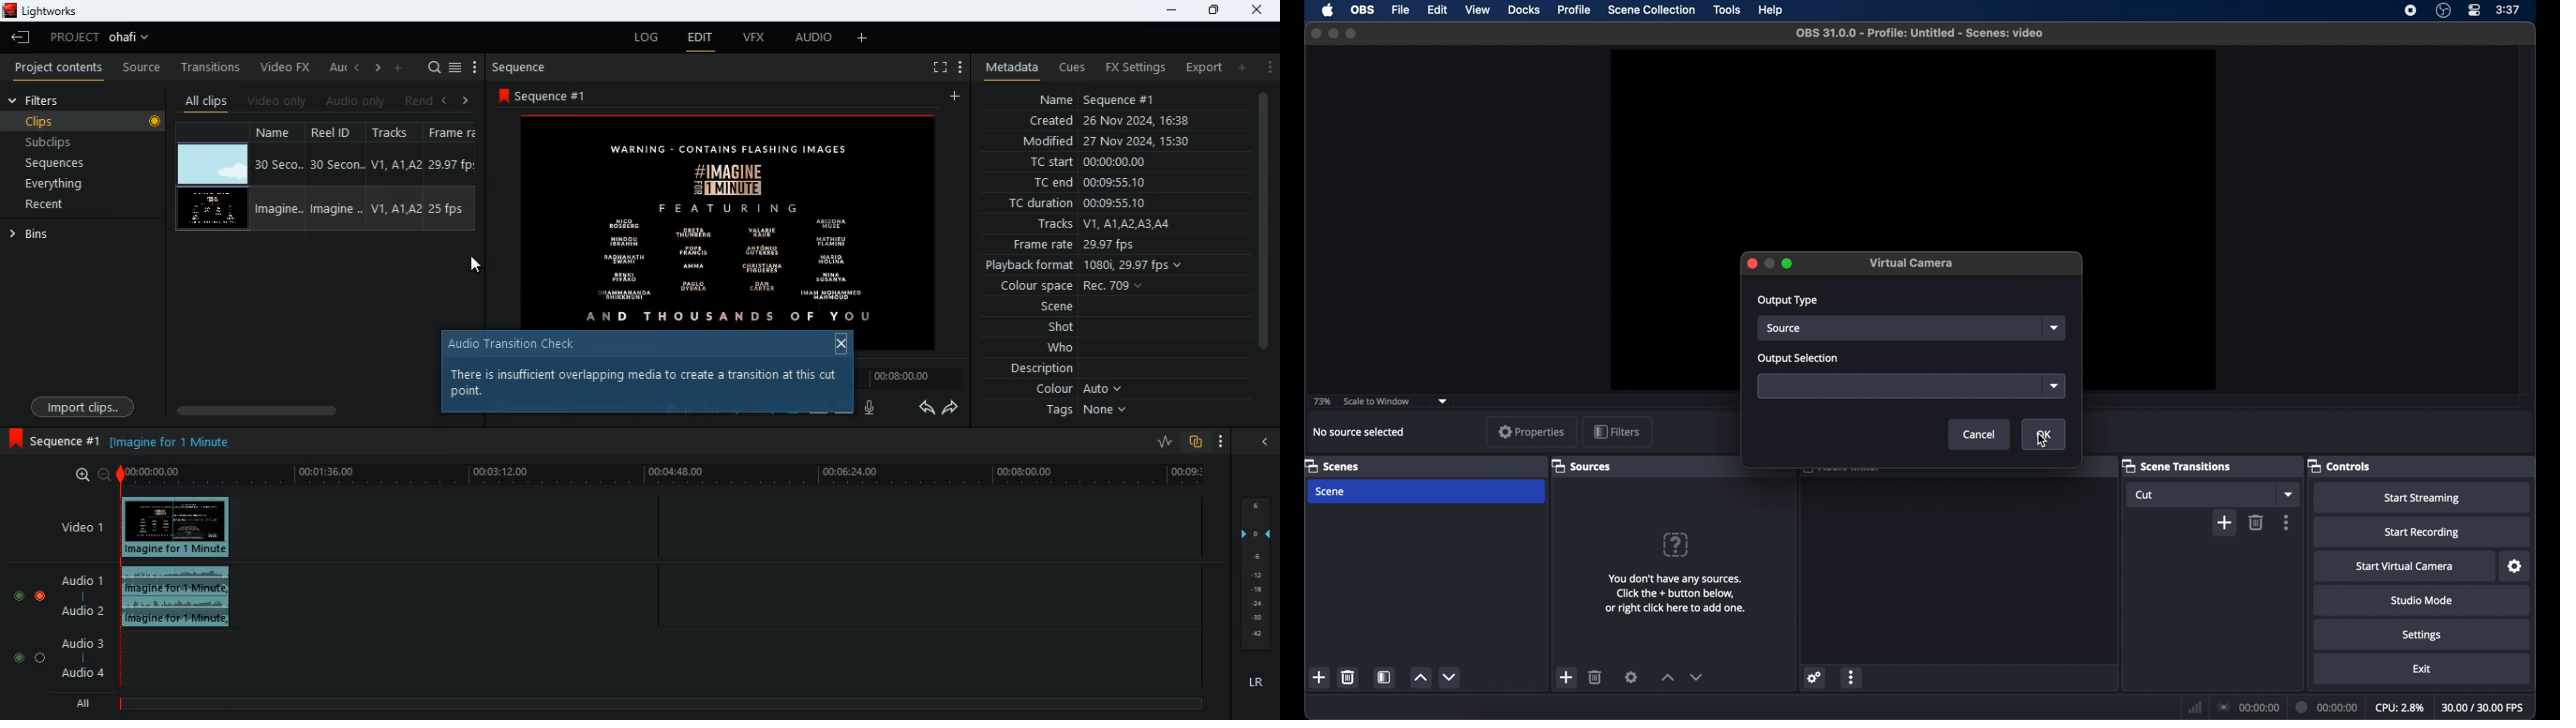 This screenshot has height=728, width=2576. I want to click on increment, so click(1420, 678).